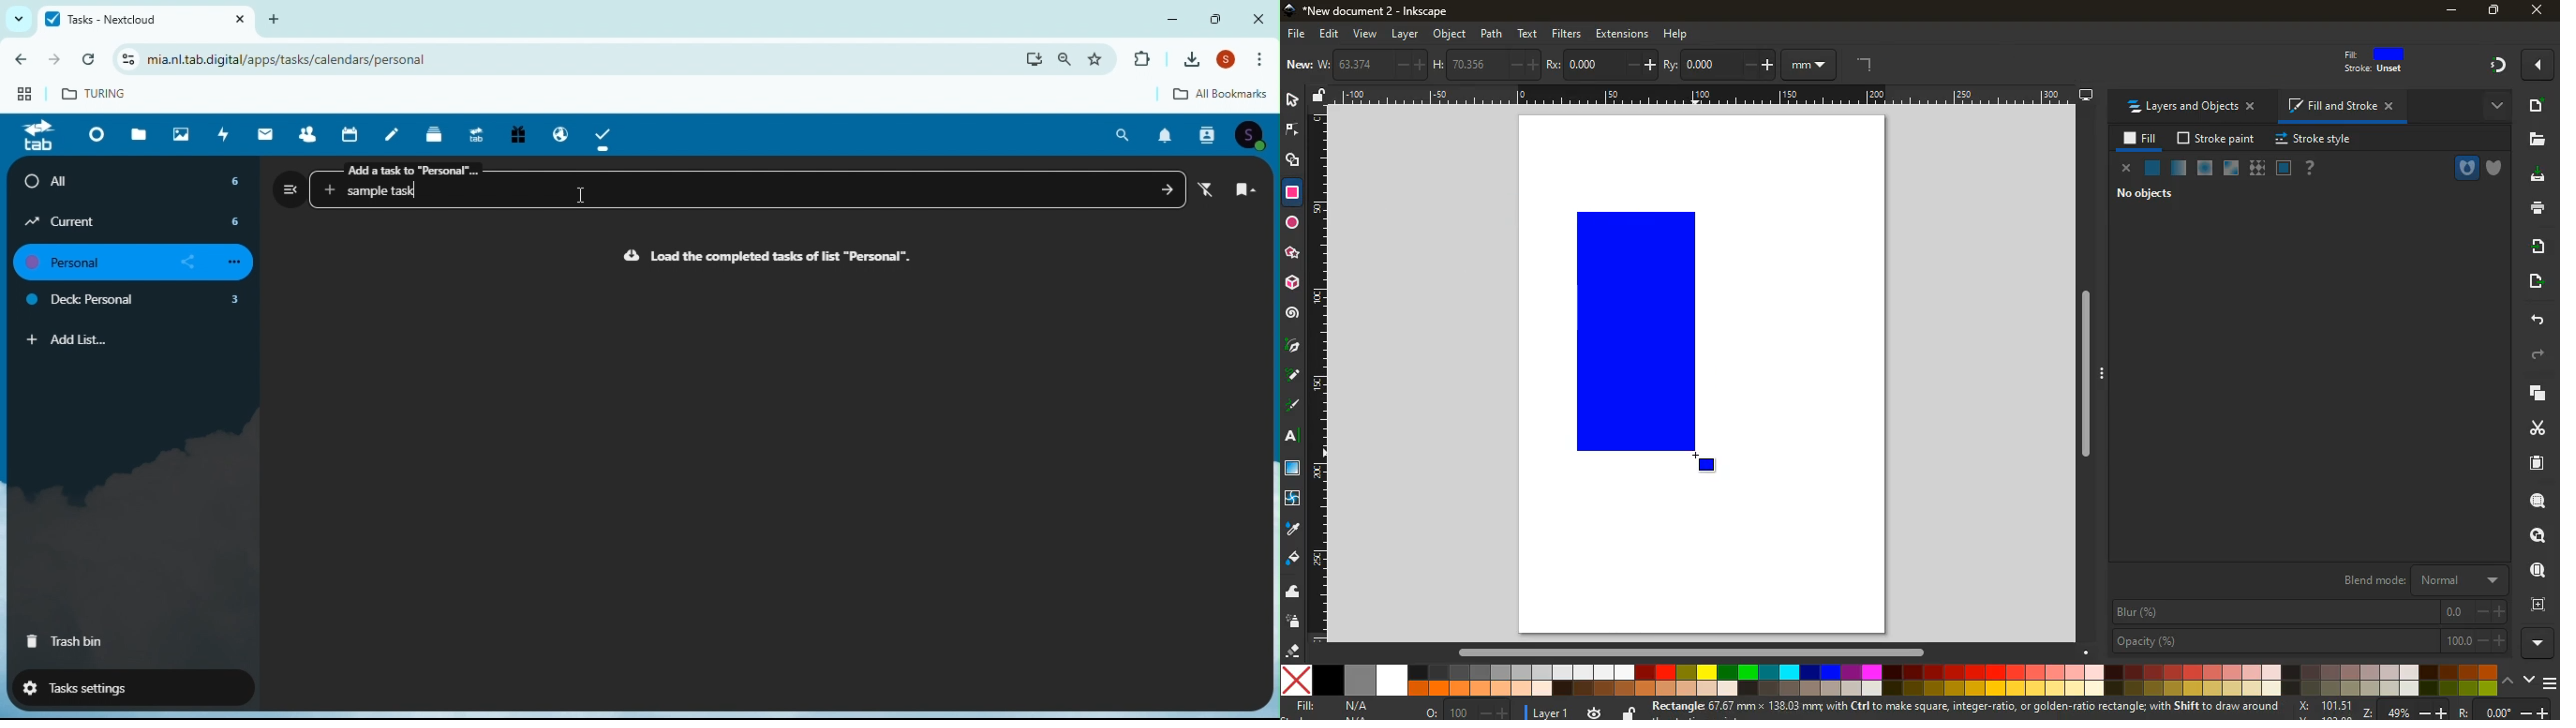  What do you see at coordinates (1254, 135) in the screenshot?
I see `Account icon` at bounding box center [1254, 135].